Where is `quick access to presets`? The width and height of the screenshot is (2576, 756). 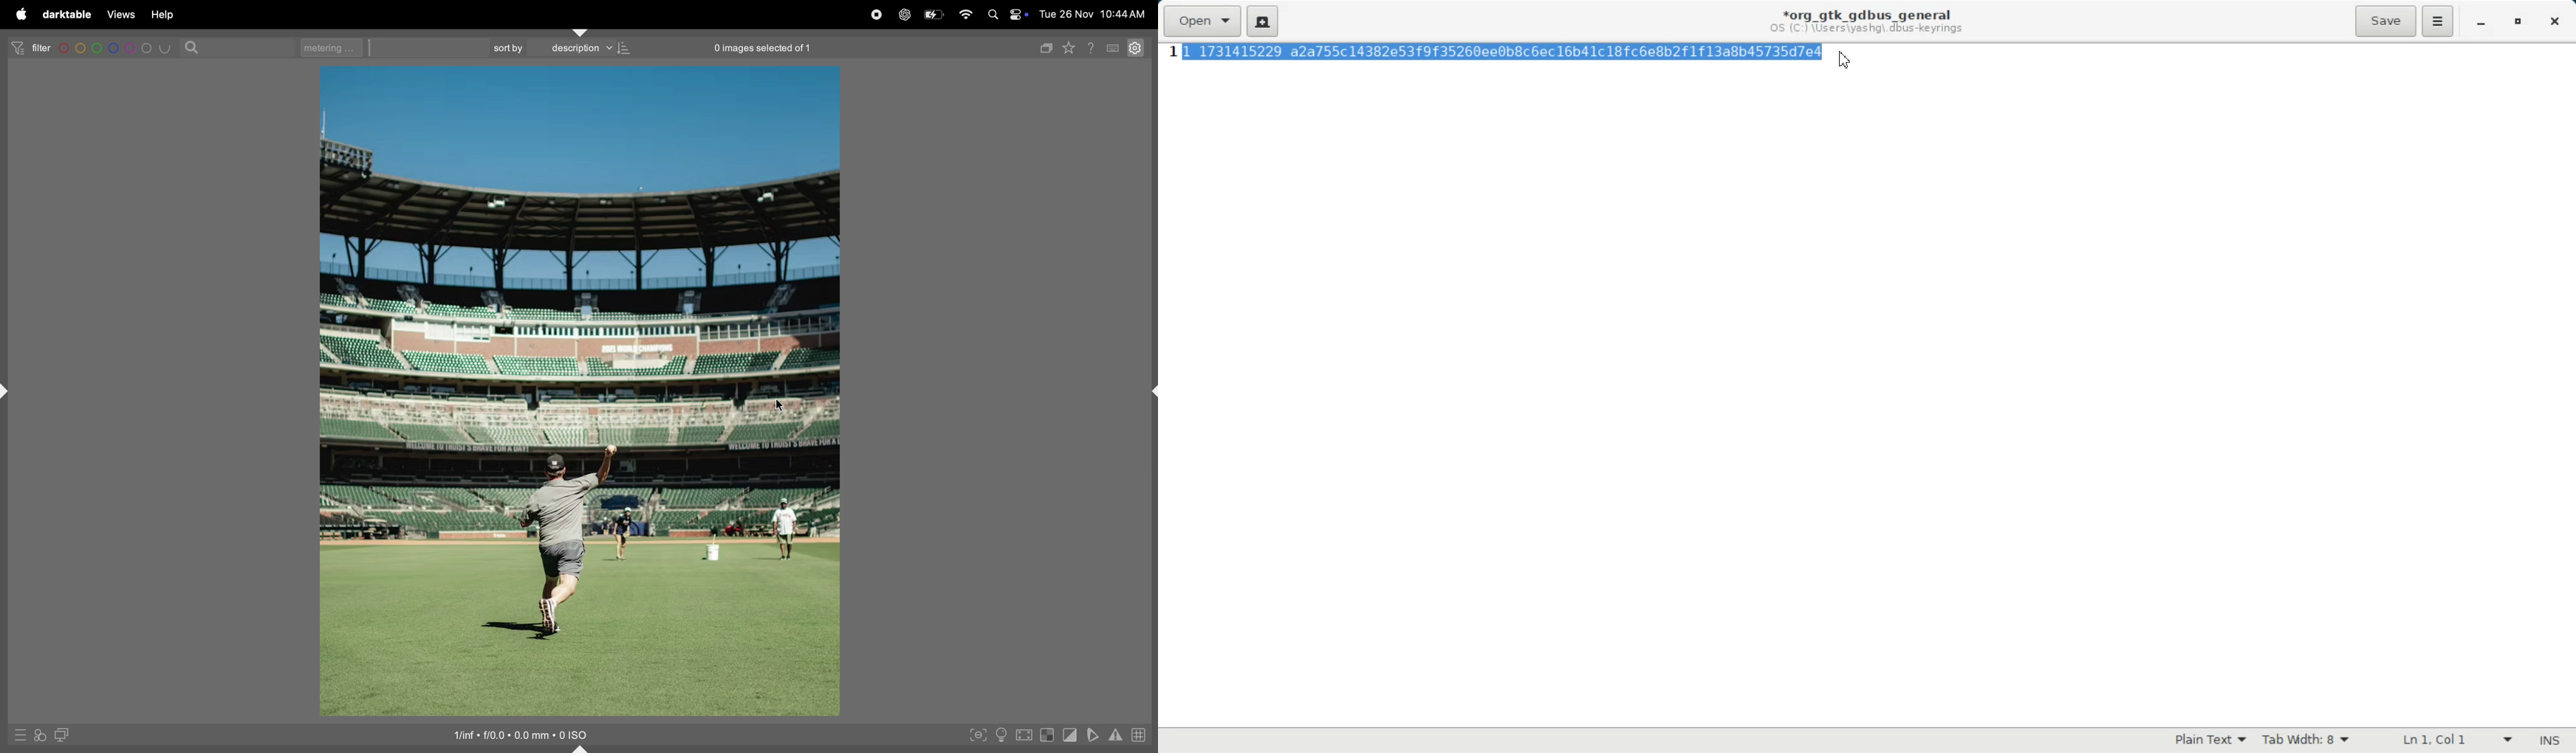 quick access to presets is located at coordinates (19, 736).